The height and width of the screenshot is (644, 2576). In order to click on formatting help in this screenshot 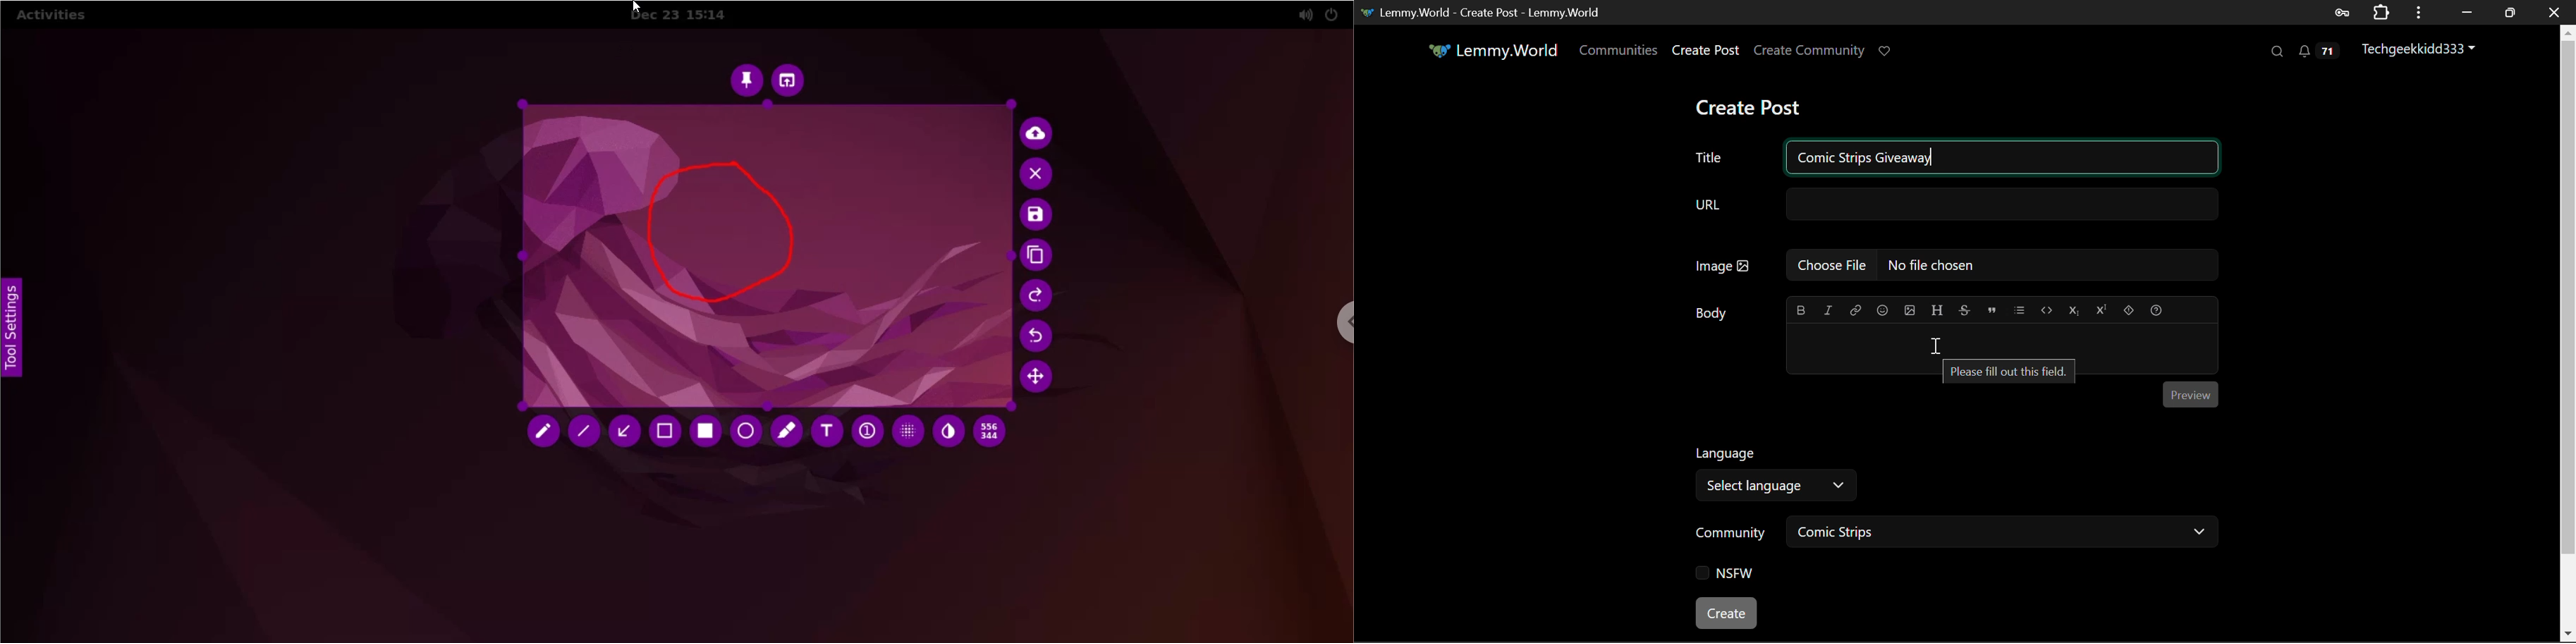, I will do `click(2156, 309)`.